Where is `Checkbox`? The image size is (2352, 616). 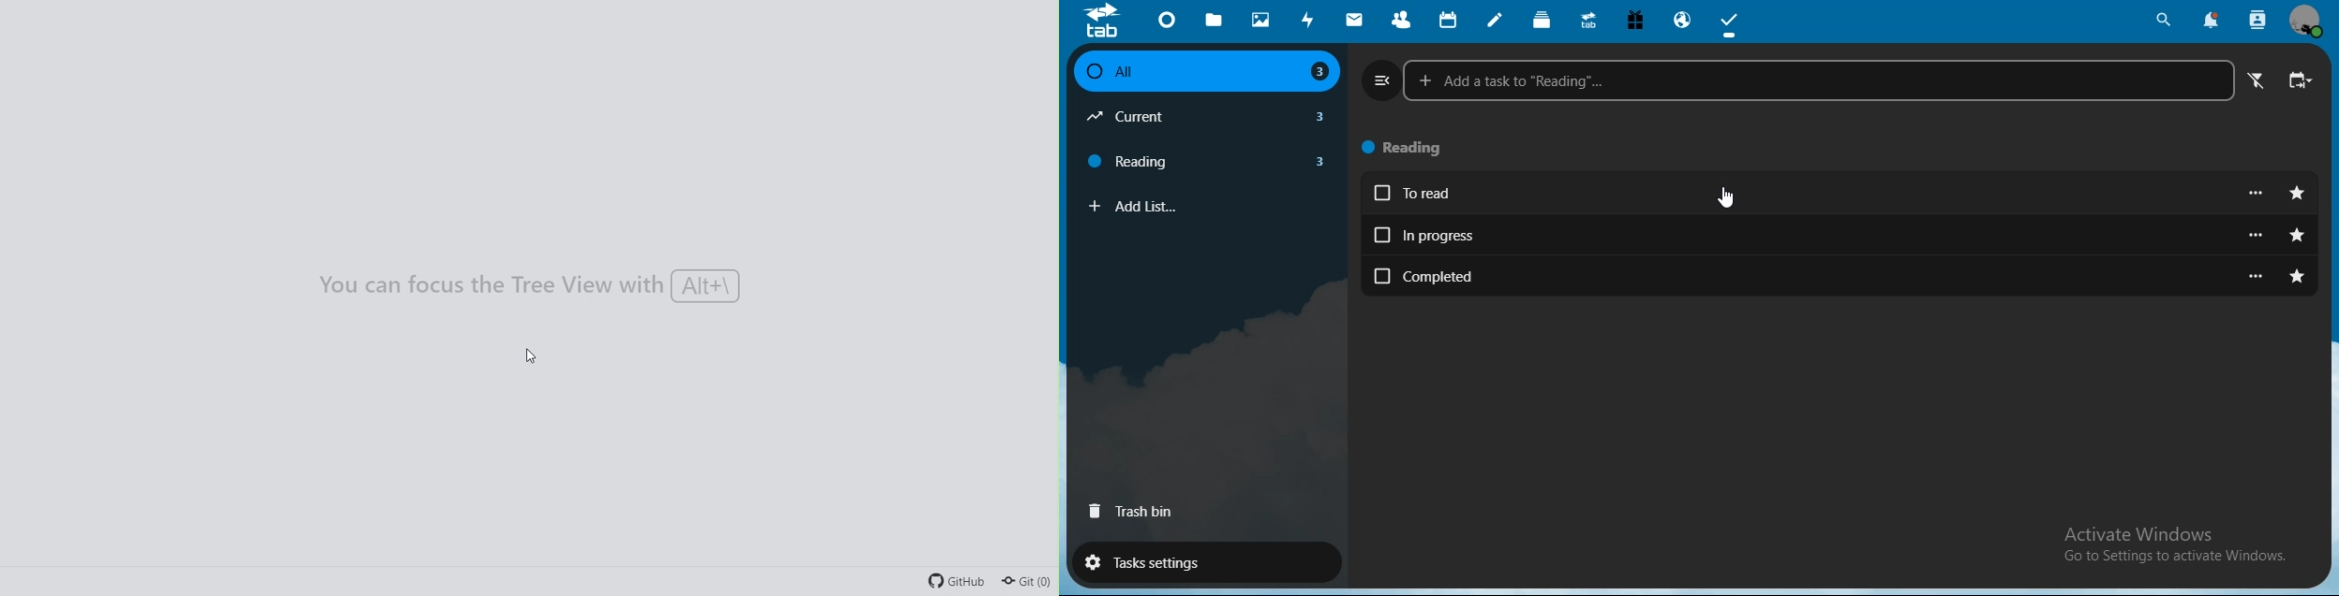
Checkbox is located at coordinates (1091, 72).